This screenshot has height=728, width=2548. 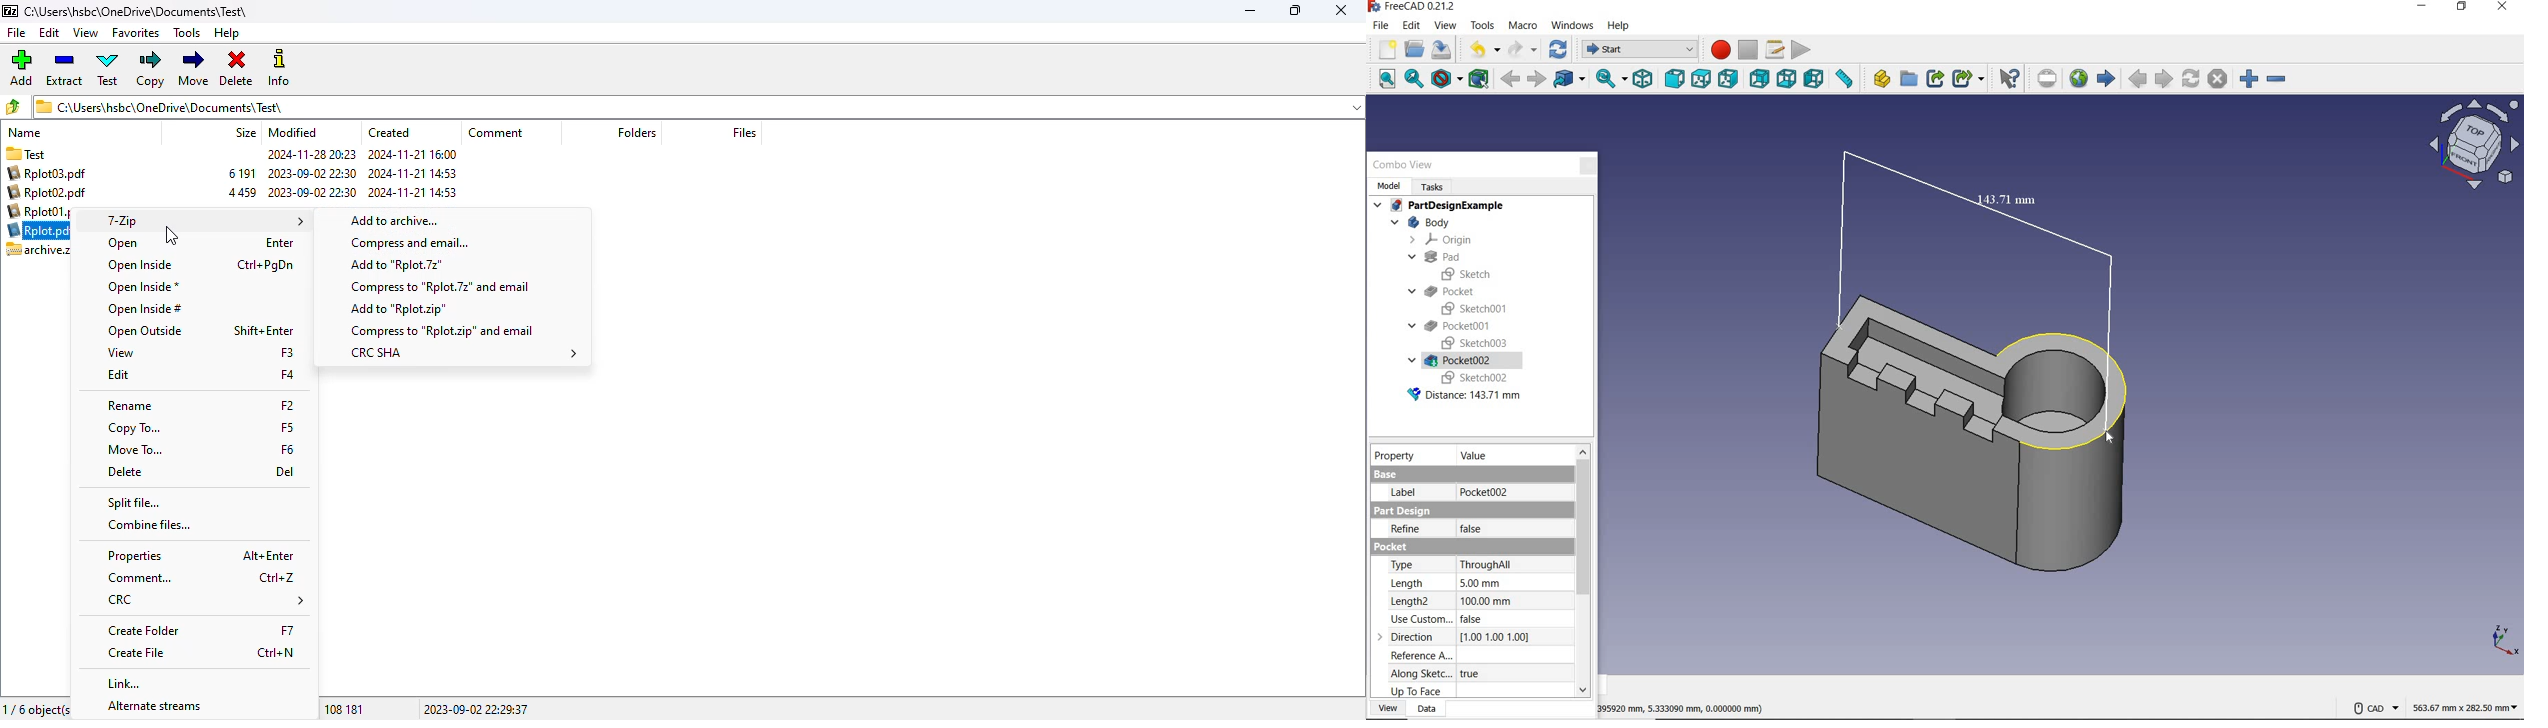 What do you see at coordinates (2009, 79) in the screenshot?
I see `What's this?` at bounding box center [2009, 79].